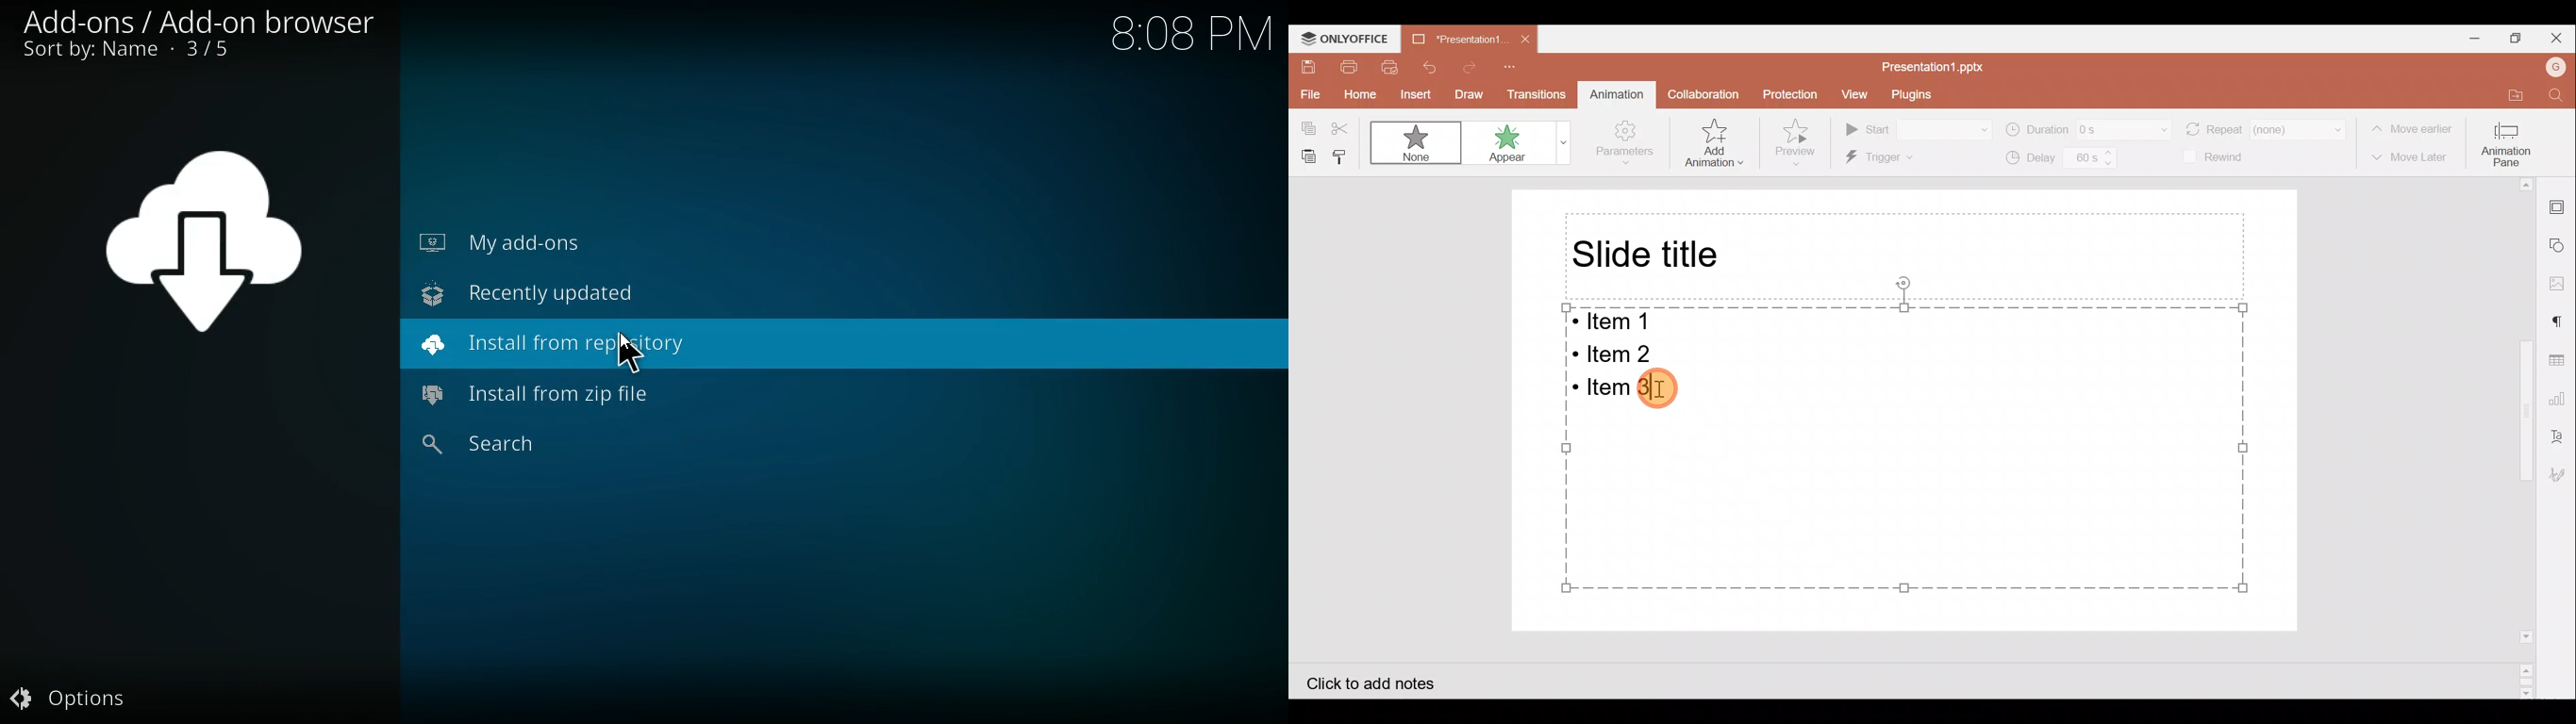 Image resolution: width=2576 pixels, height=728 pixels. Describe the element at coordinates (1532, 94) in the screenshot. I see `Transitions` at that location.